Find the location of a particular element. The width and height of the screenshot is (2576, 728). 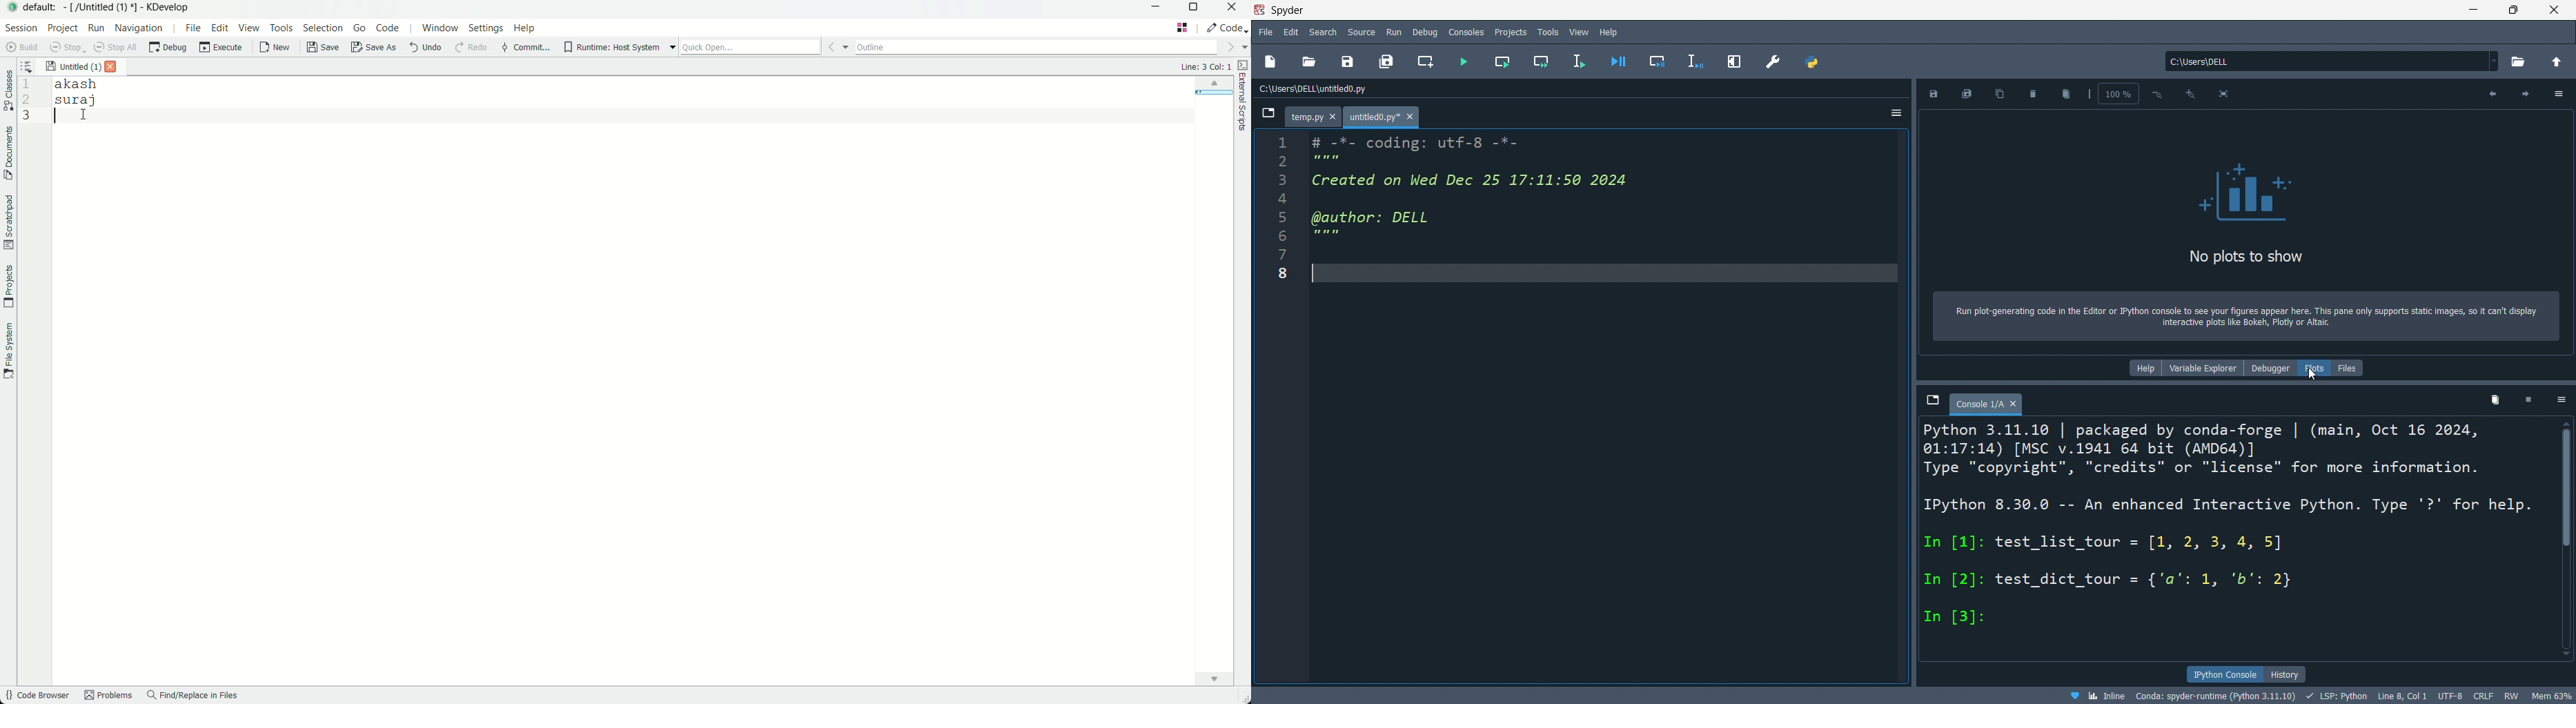

language is located at coordinates (2333, 696).